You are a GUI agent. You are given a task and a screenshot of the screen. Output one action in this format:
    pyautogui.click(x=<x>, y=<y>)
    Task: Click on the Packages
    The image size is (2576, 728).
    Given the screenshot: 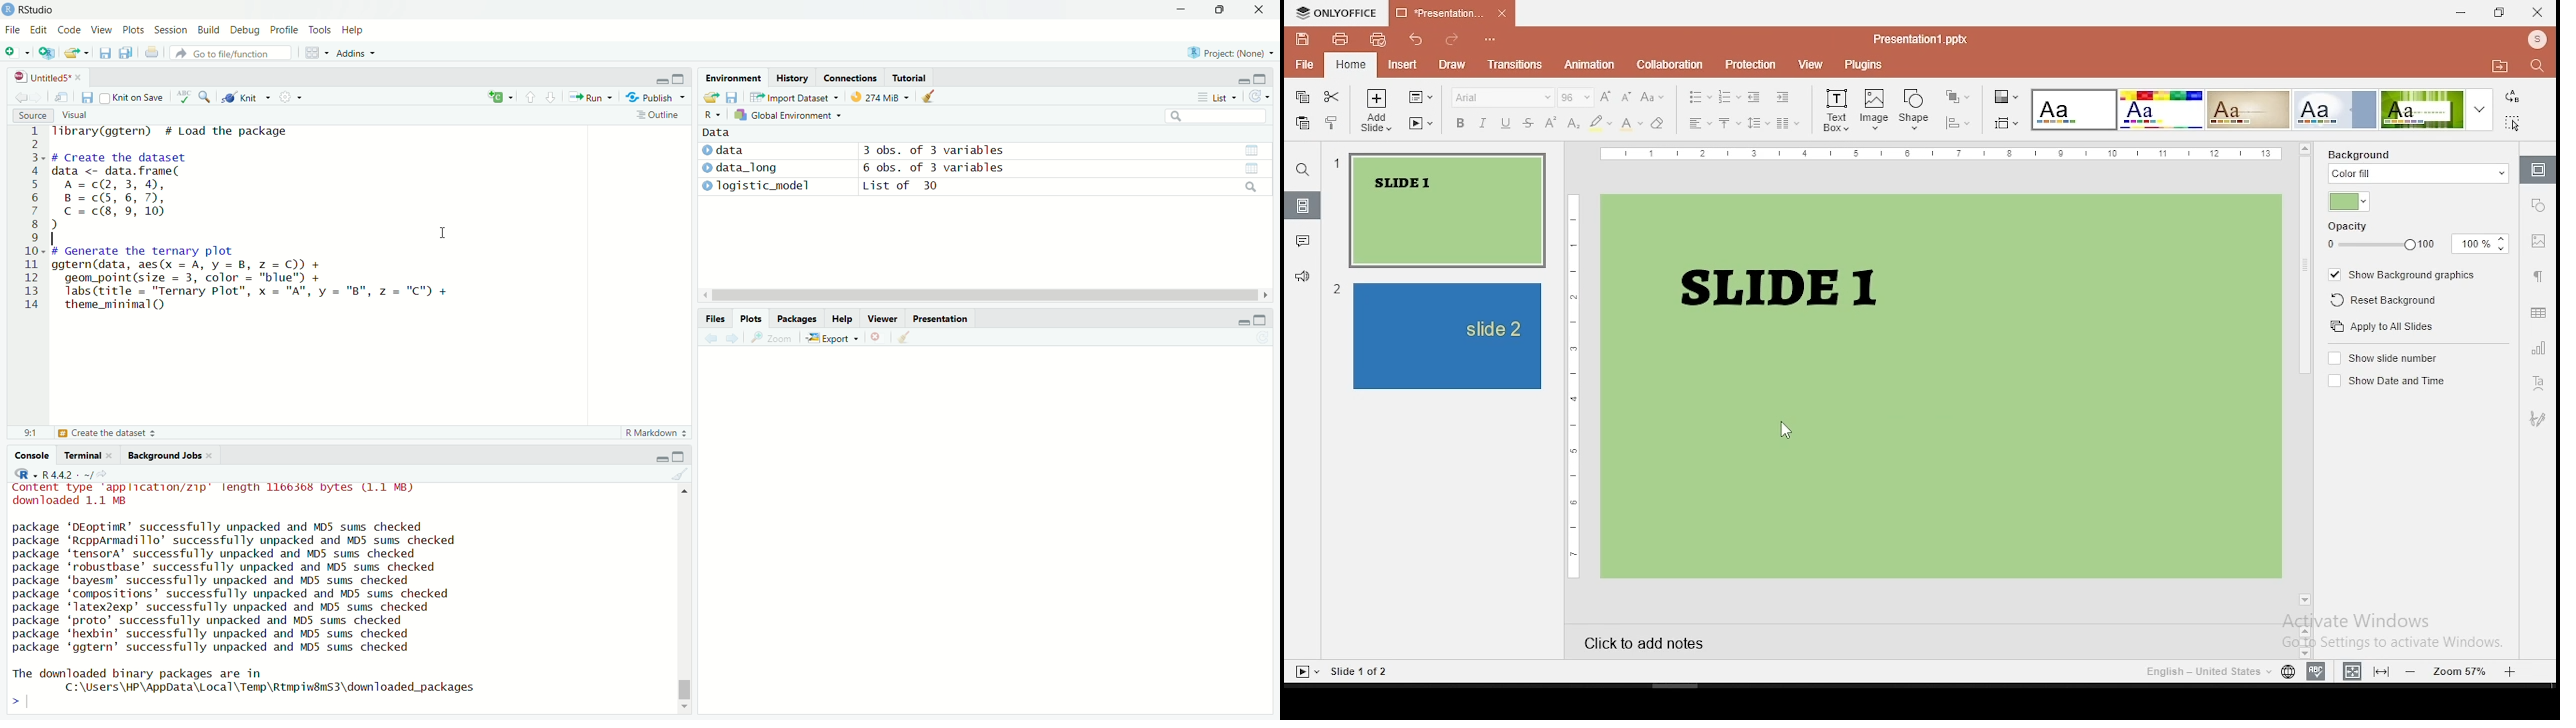 What is the action you would take?
    pyautogui.click(x=795, y=317)
    